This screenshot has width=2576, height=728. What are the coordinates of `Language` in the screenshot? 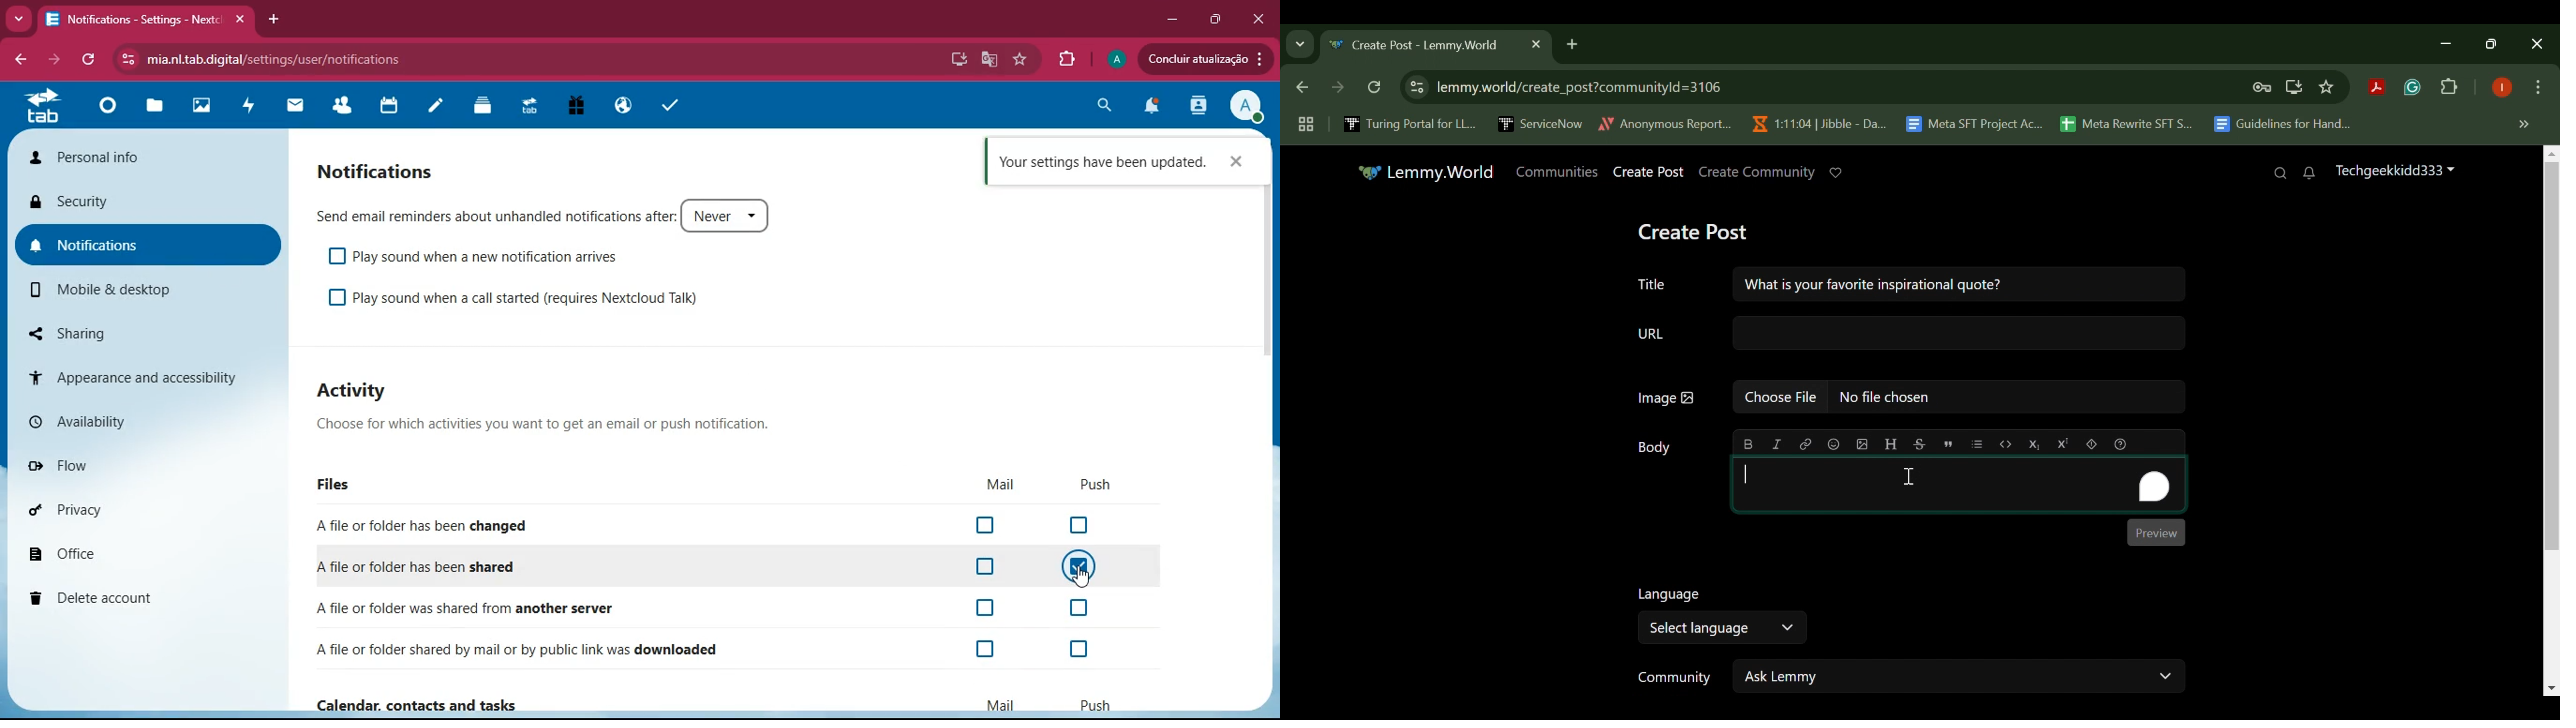 It's located at (1666, 593).